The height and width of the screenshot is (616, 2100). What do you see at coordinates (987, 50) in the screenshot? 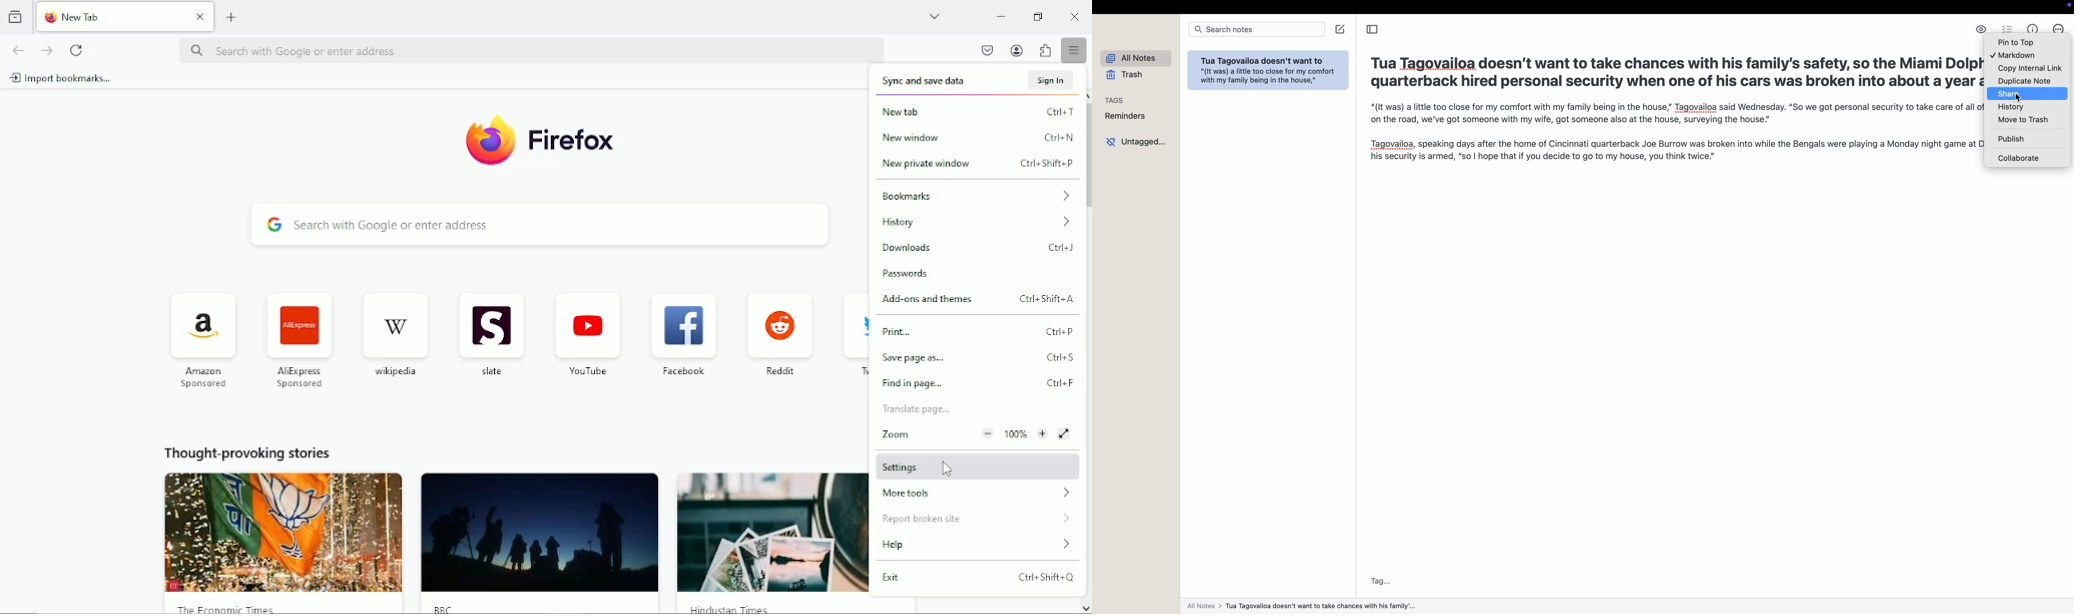
I see `save to pocket` at bounding box center [987, 50].